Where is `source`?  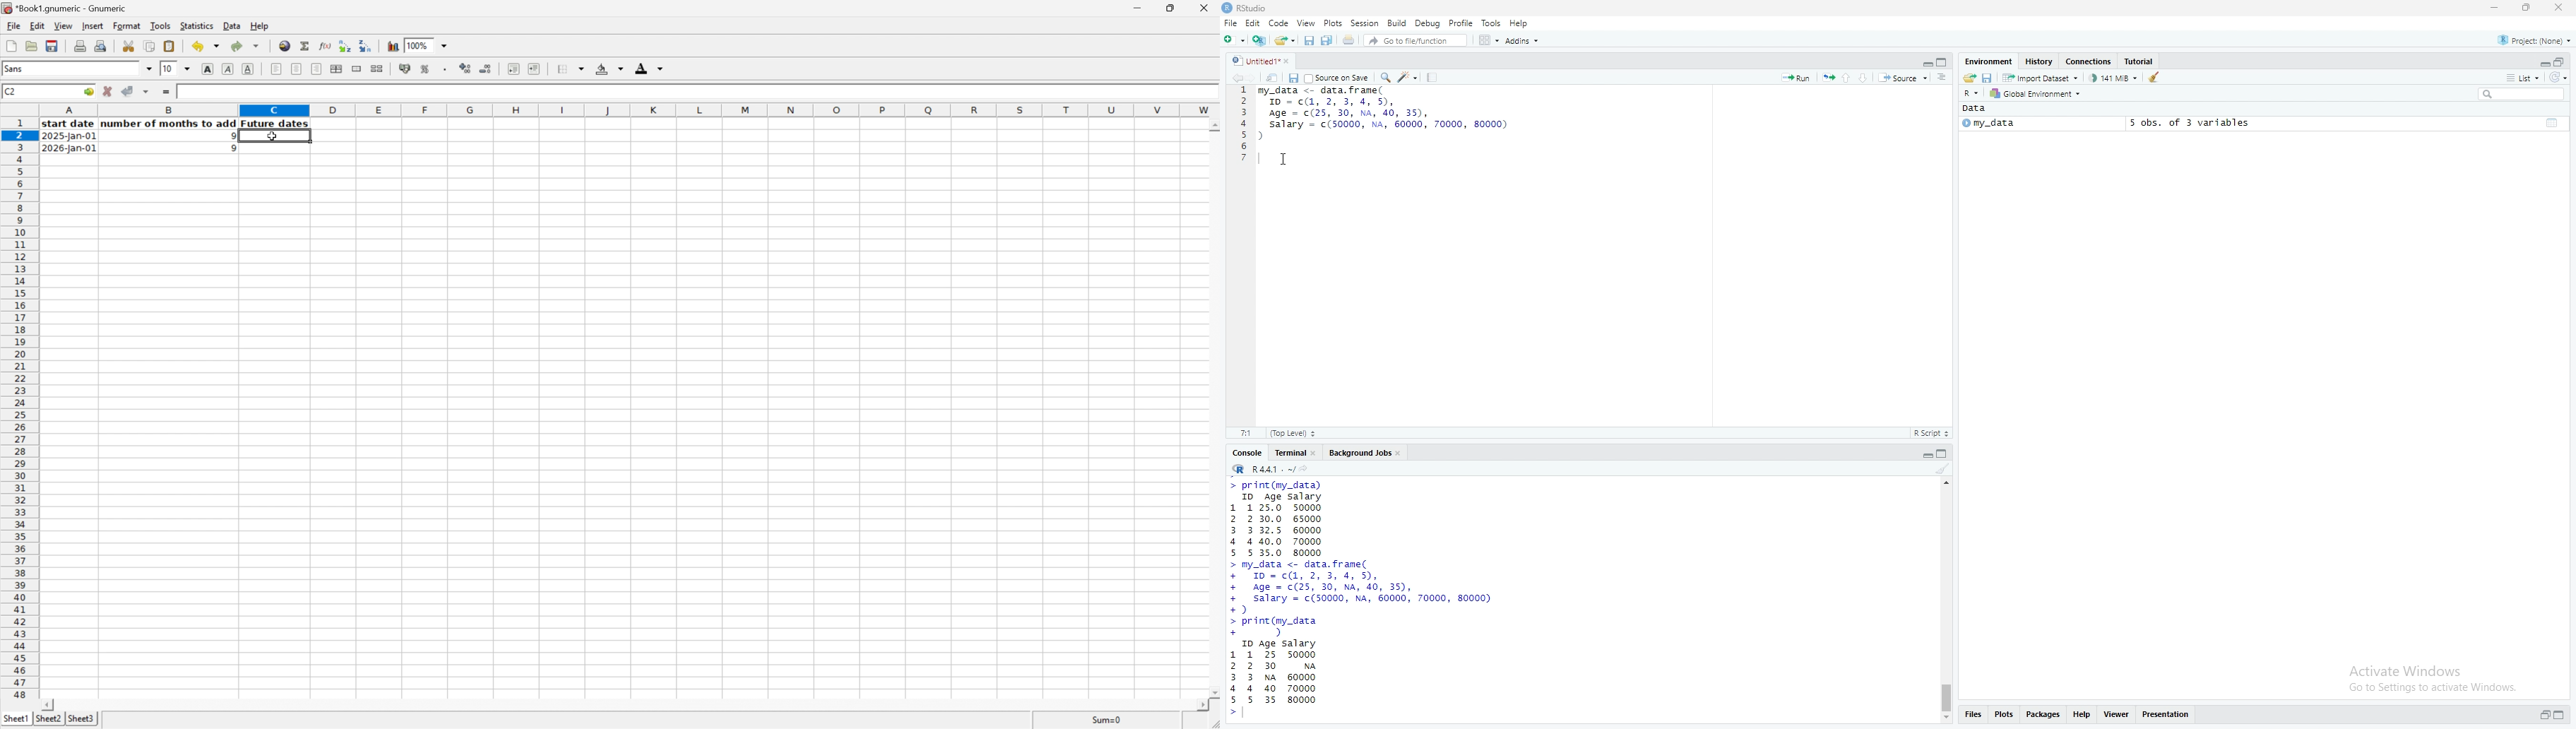 source is located at coordinates (1904, 79).